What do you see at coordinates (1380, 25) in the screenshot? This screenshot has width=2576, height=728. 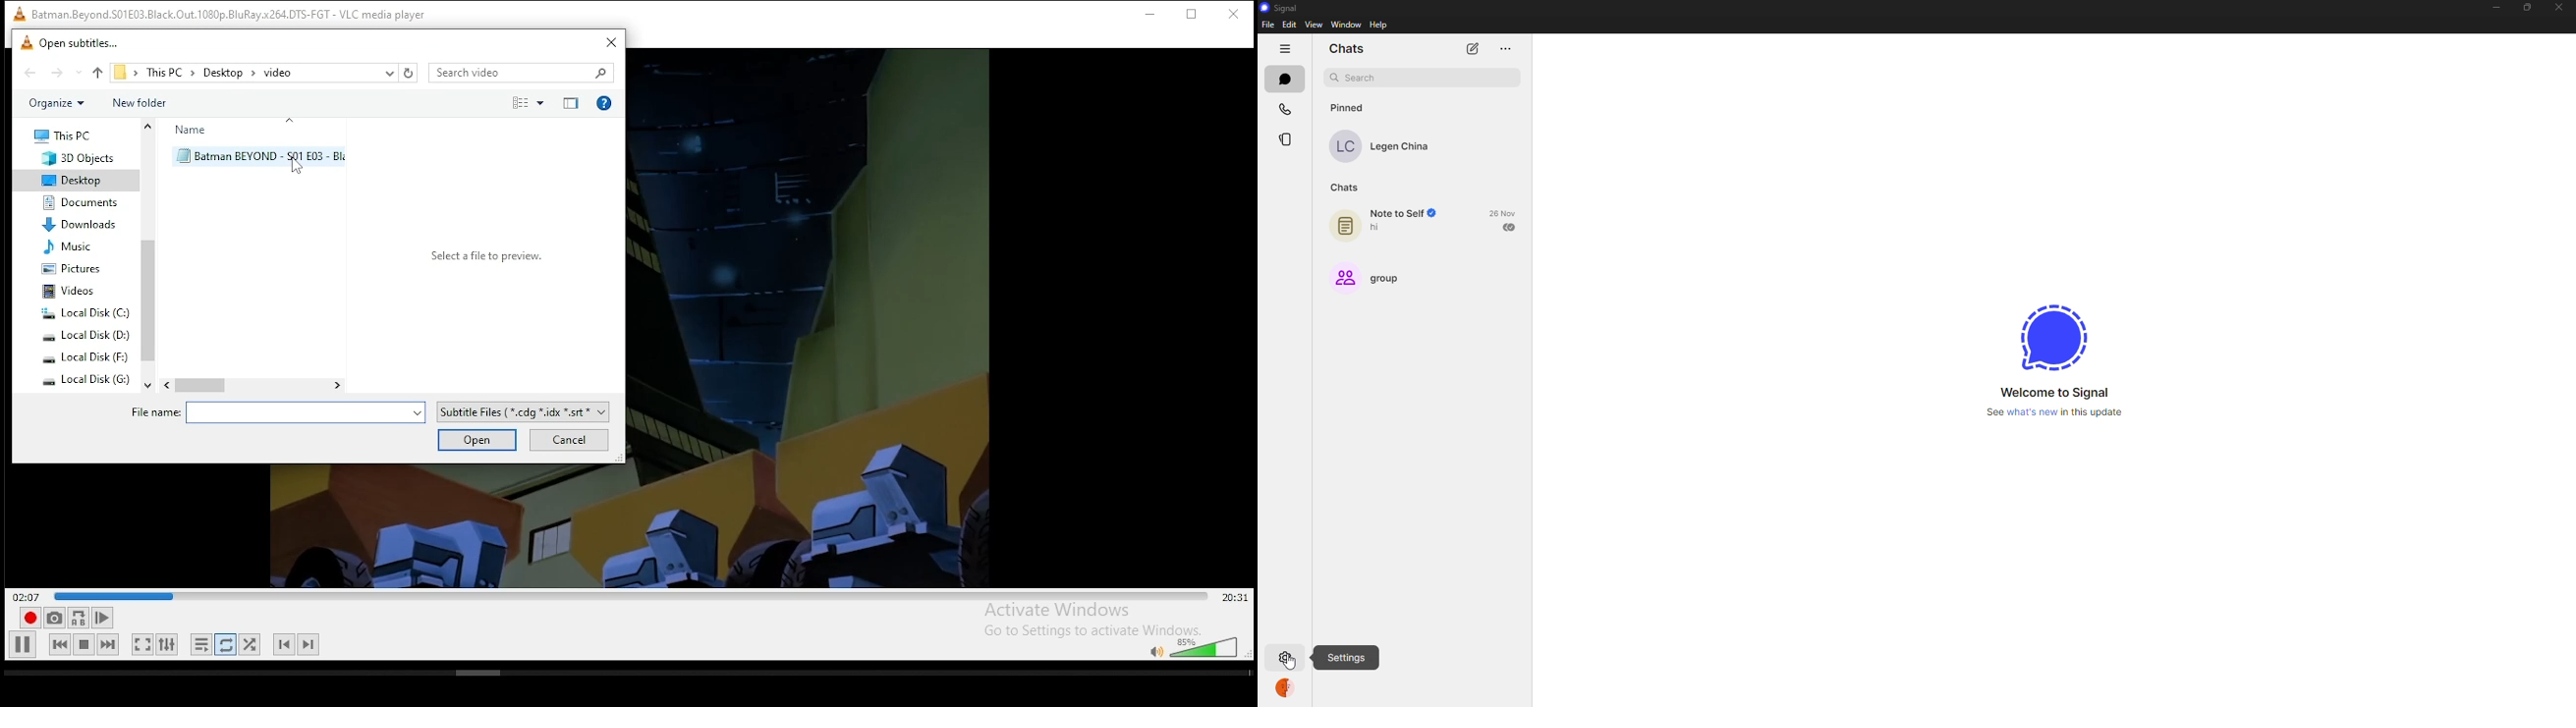 I see `help` at bounding box center [1380, 25].